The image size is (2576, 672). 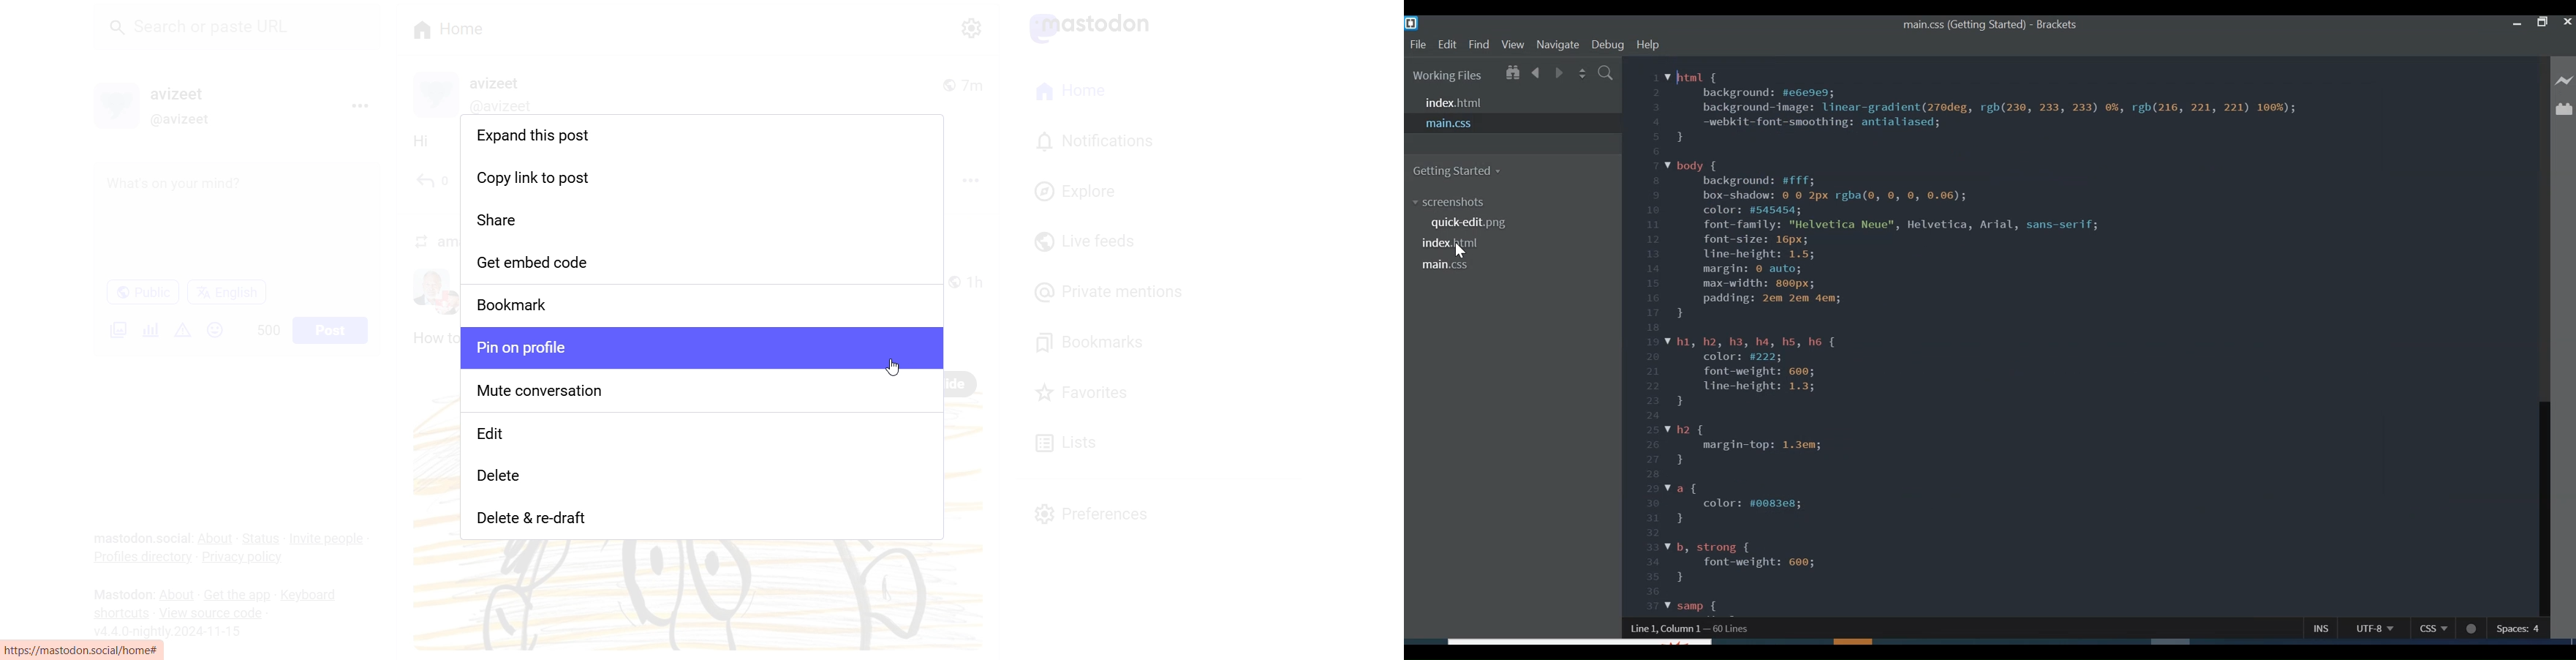 I want to click on Pin on Profile, so click(x=698, y=347).